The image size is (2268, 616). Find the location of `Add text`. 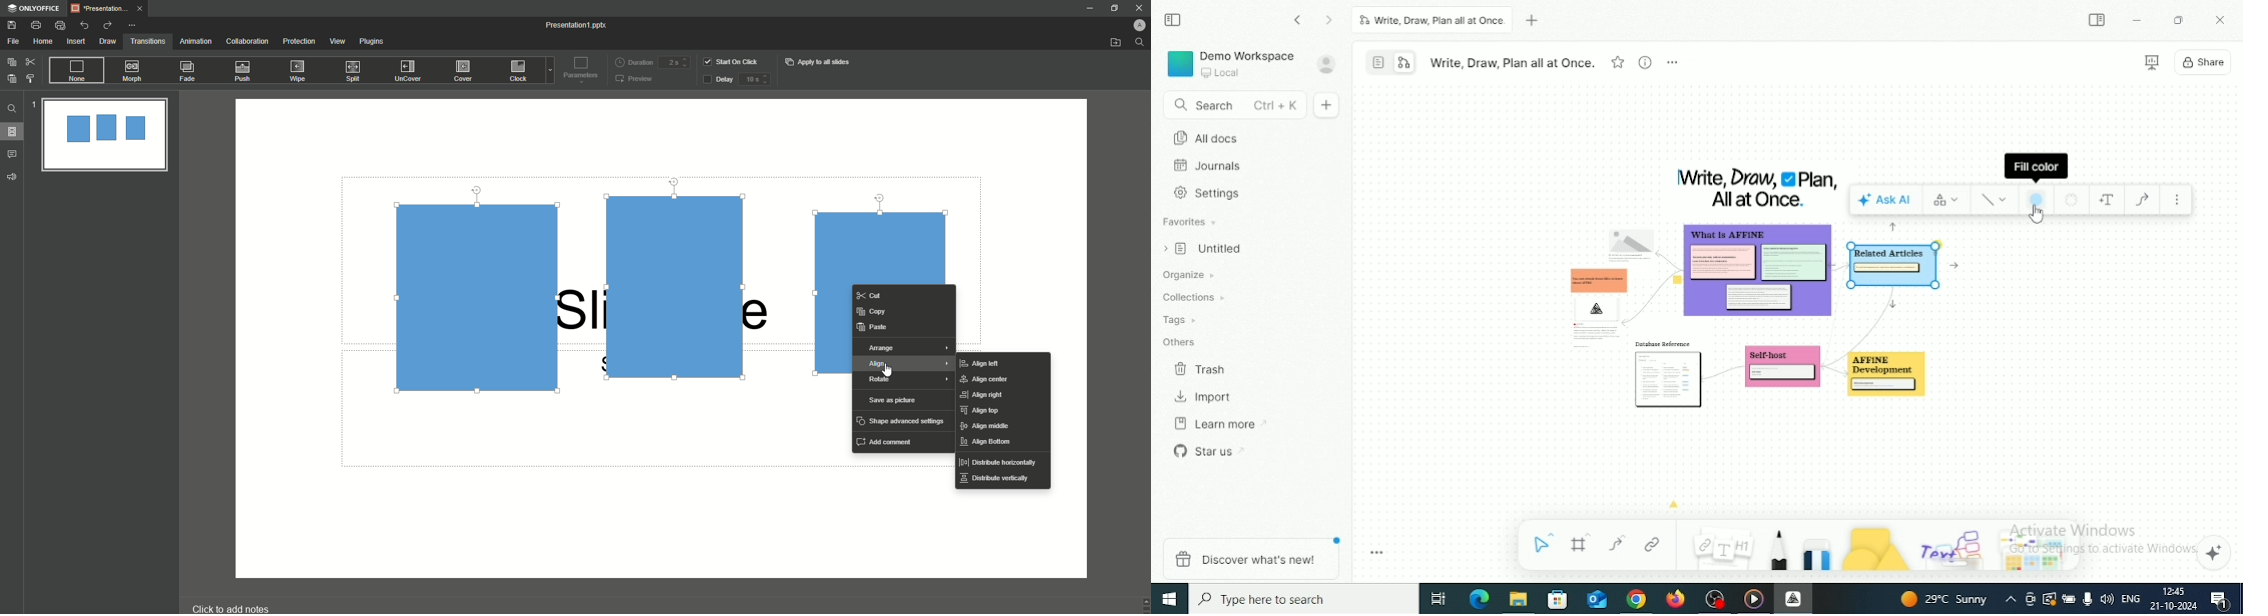

Add text is located at coordinates (2107, 200).